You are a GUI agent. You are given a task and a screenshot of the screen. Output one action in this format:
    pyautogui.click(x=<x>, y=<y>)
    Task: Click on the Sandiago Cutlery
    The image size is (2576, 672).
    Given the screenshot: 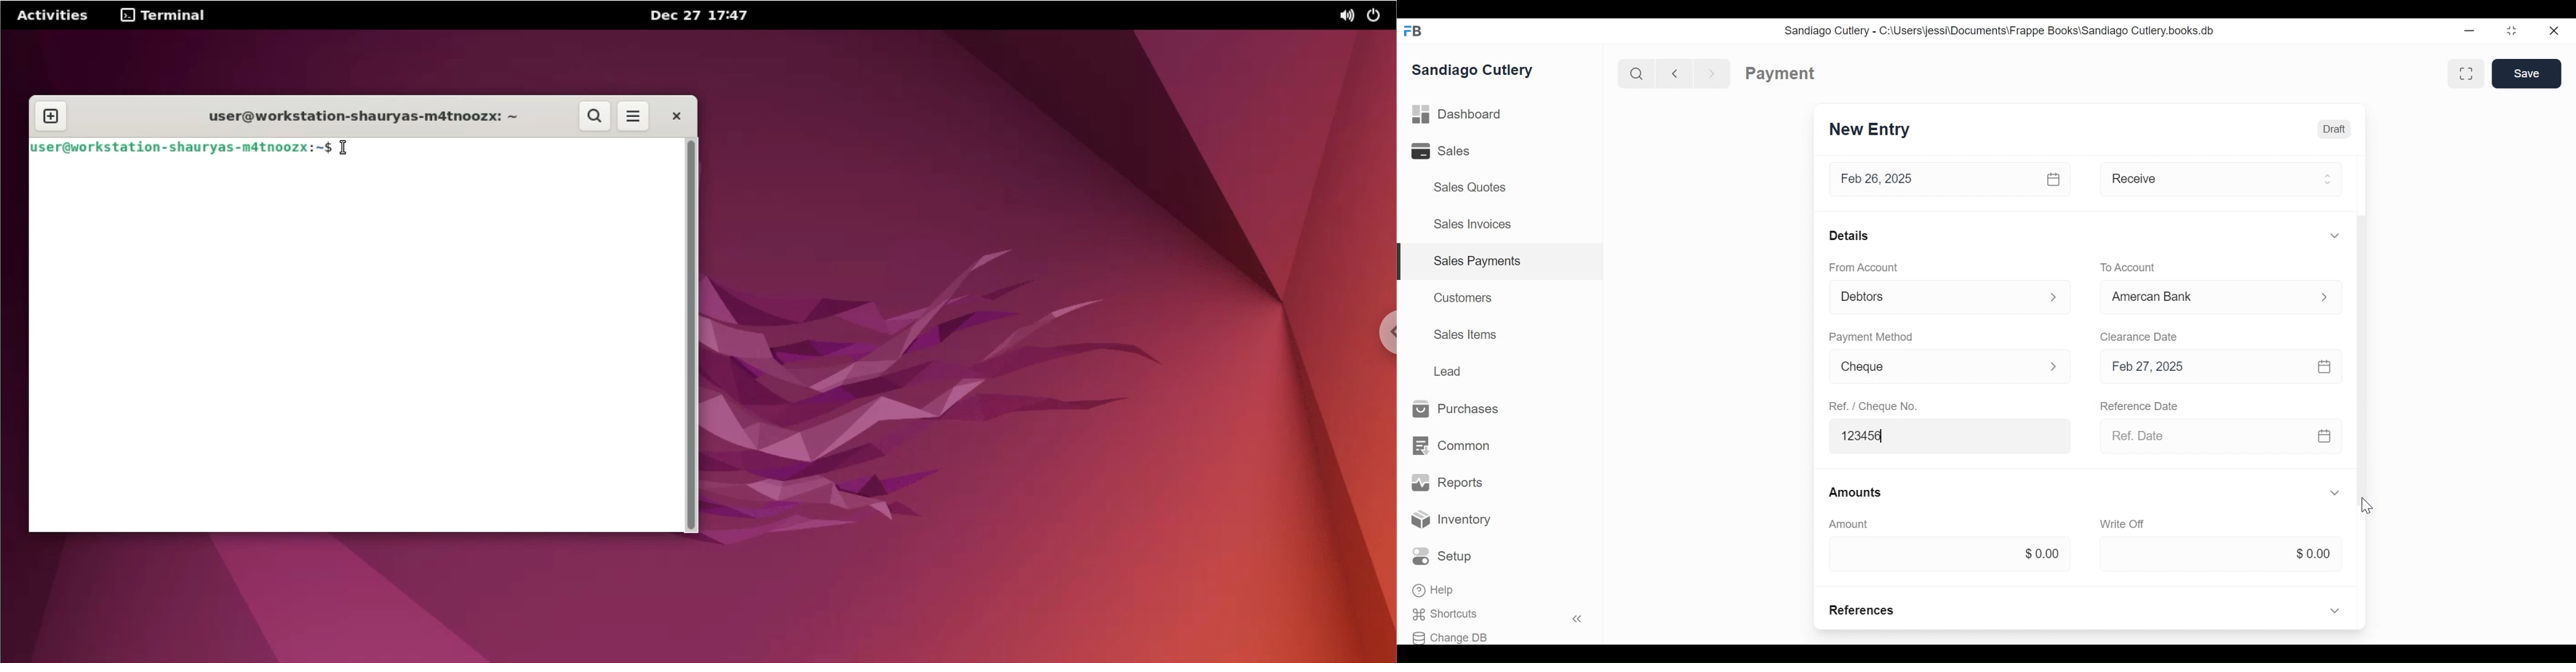 What is the action you would take?
    pyautogui.click(x=1475, y=69)
    